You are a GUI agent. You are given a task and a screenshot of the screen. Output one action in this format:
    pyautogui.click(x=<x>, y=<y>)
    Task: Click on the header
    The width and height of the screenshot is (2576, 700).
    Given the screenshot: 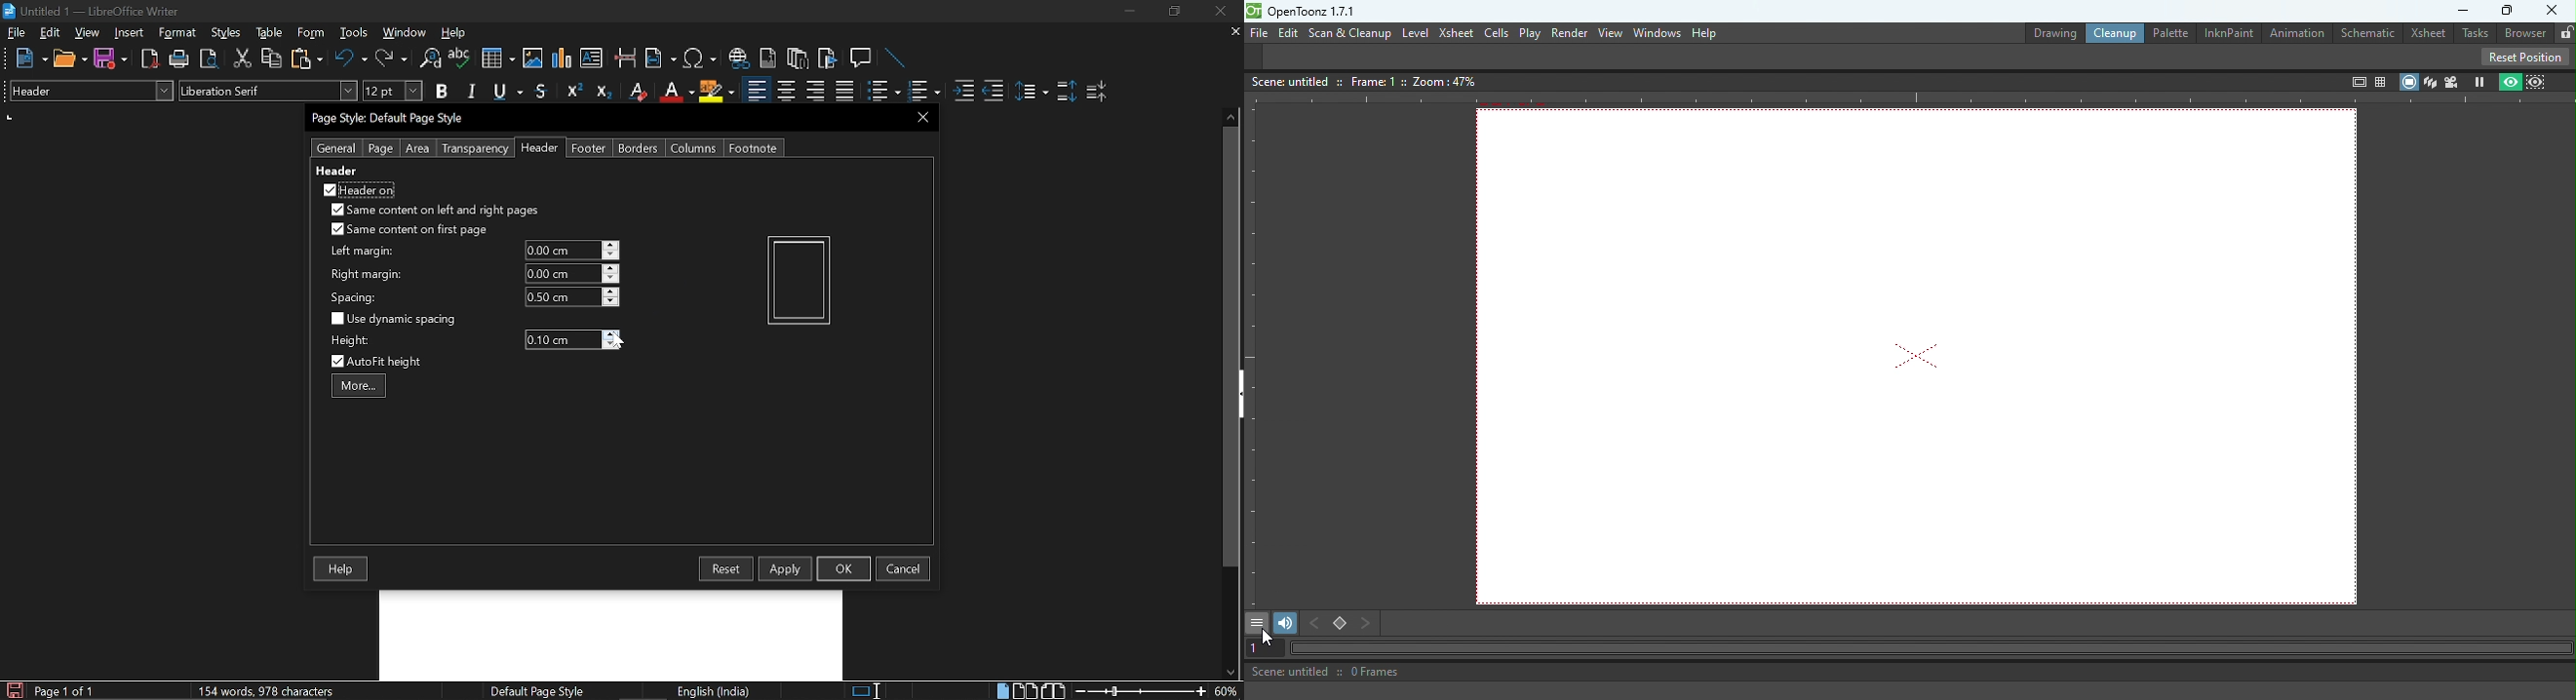 What is the action you would take?
    pyautogui.click(x=338, y=170)
    